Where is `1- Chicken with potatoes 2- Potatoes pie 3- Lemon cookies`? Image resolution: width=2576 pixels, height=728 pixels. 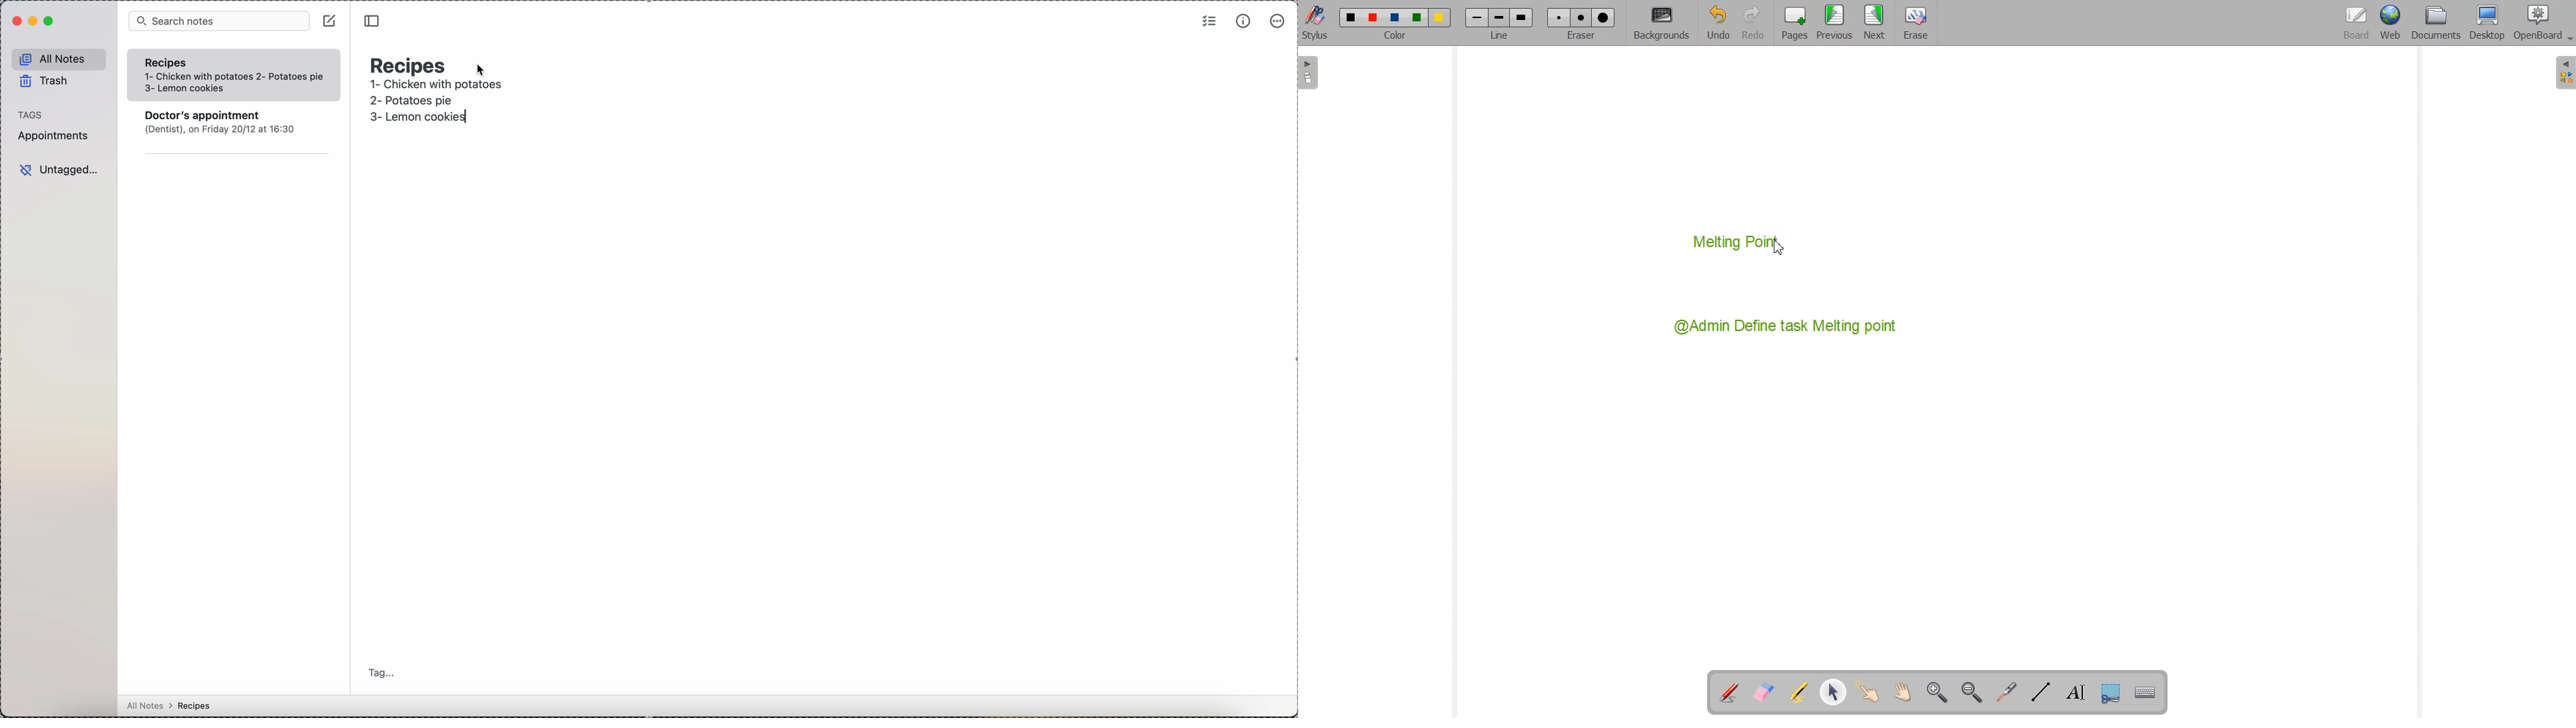 1- Chicken with potatoes 2- Potatoes pie 3- Lemon cookies is located at coordinates (239, 84).